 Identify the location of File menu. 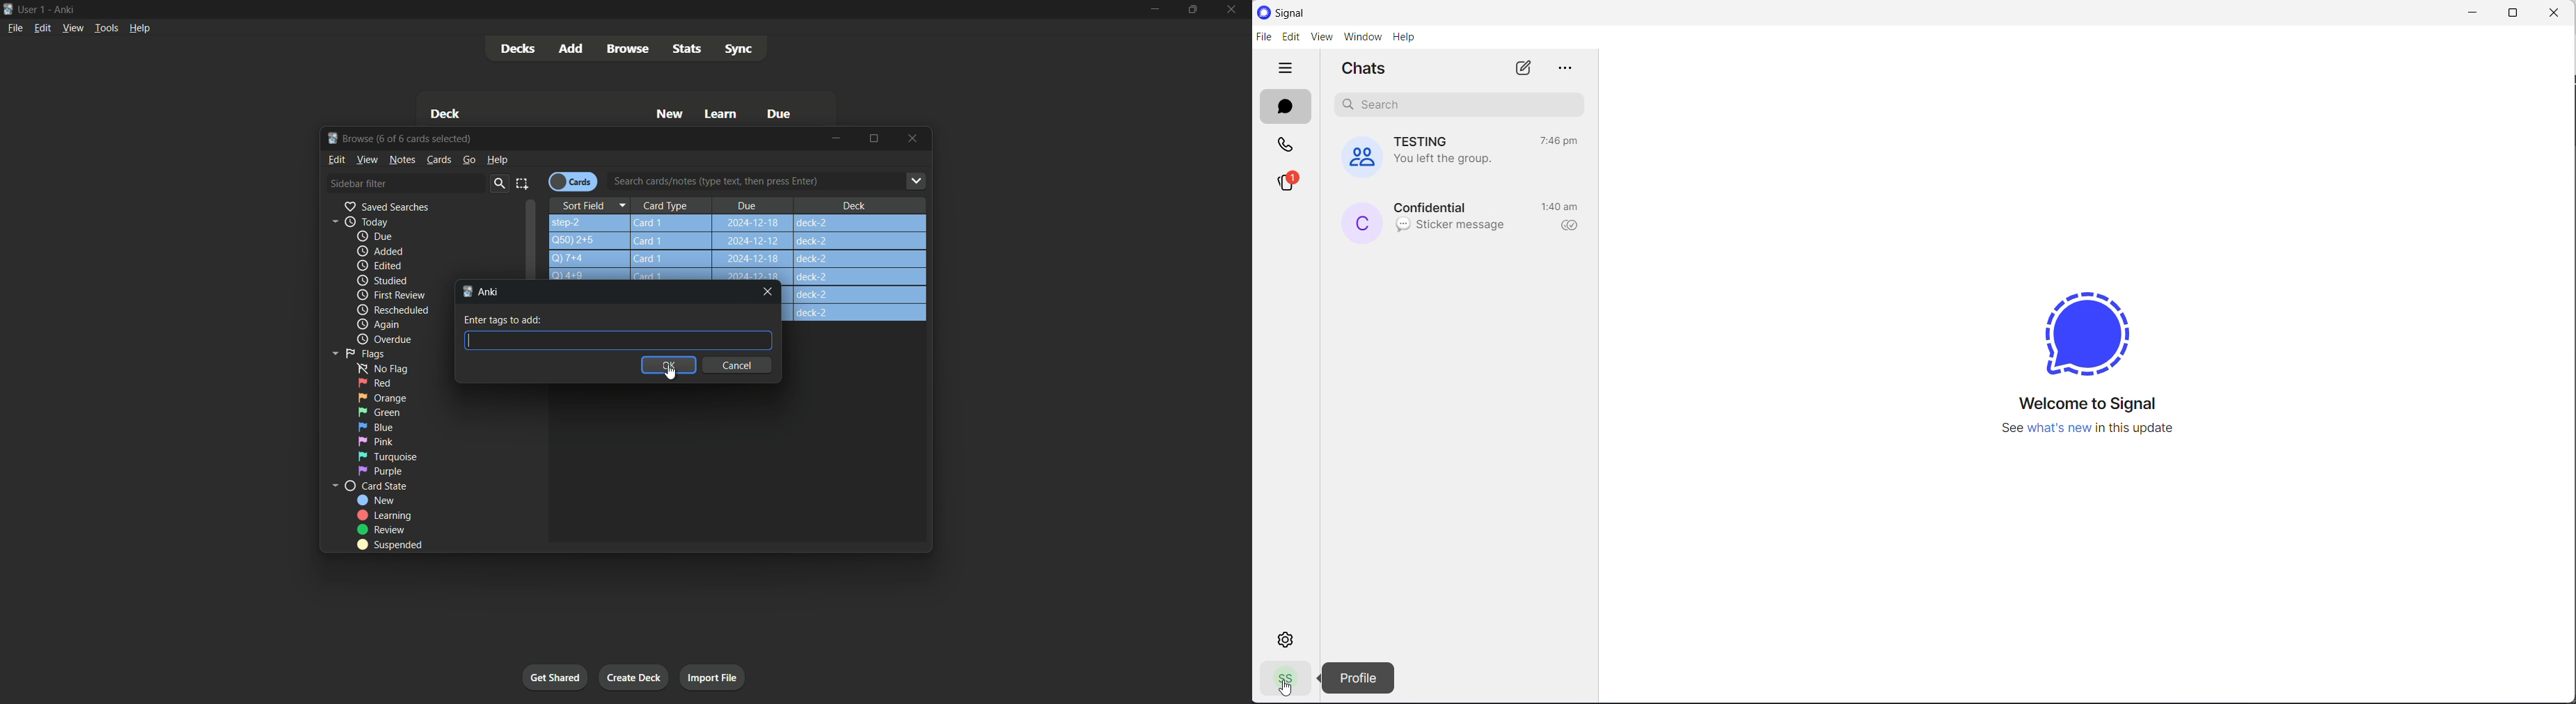
(14, 30).